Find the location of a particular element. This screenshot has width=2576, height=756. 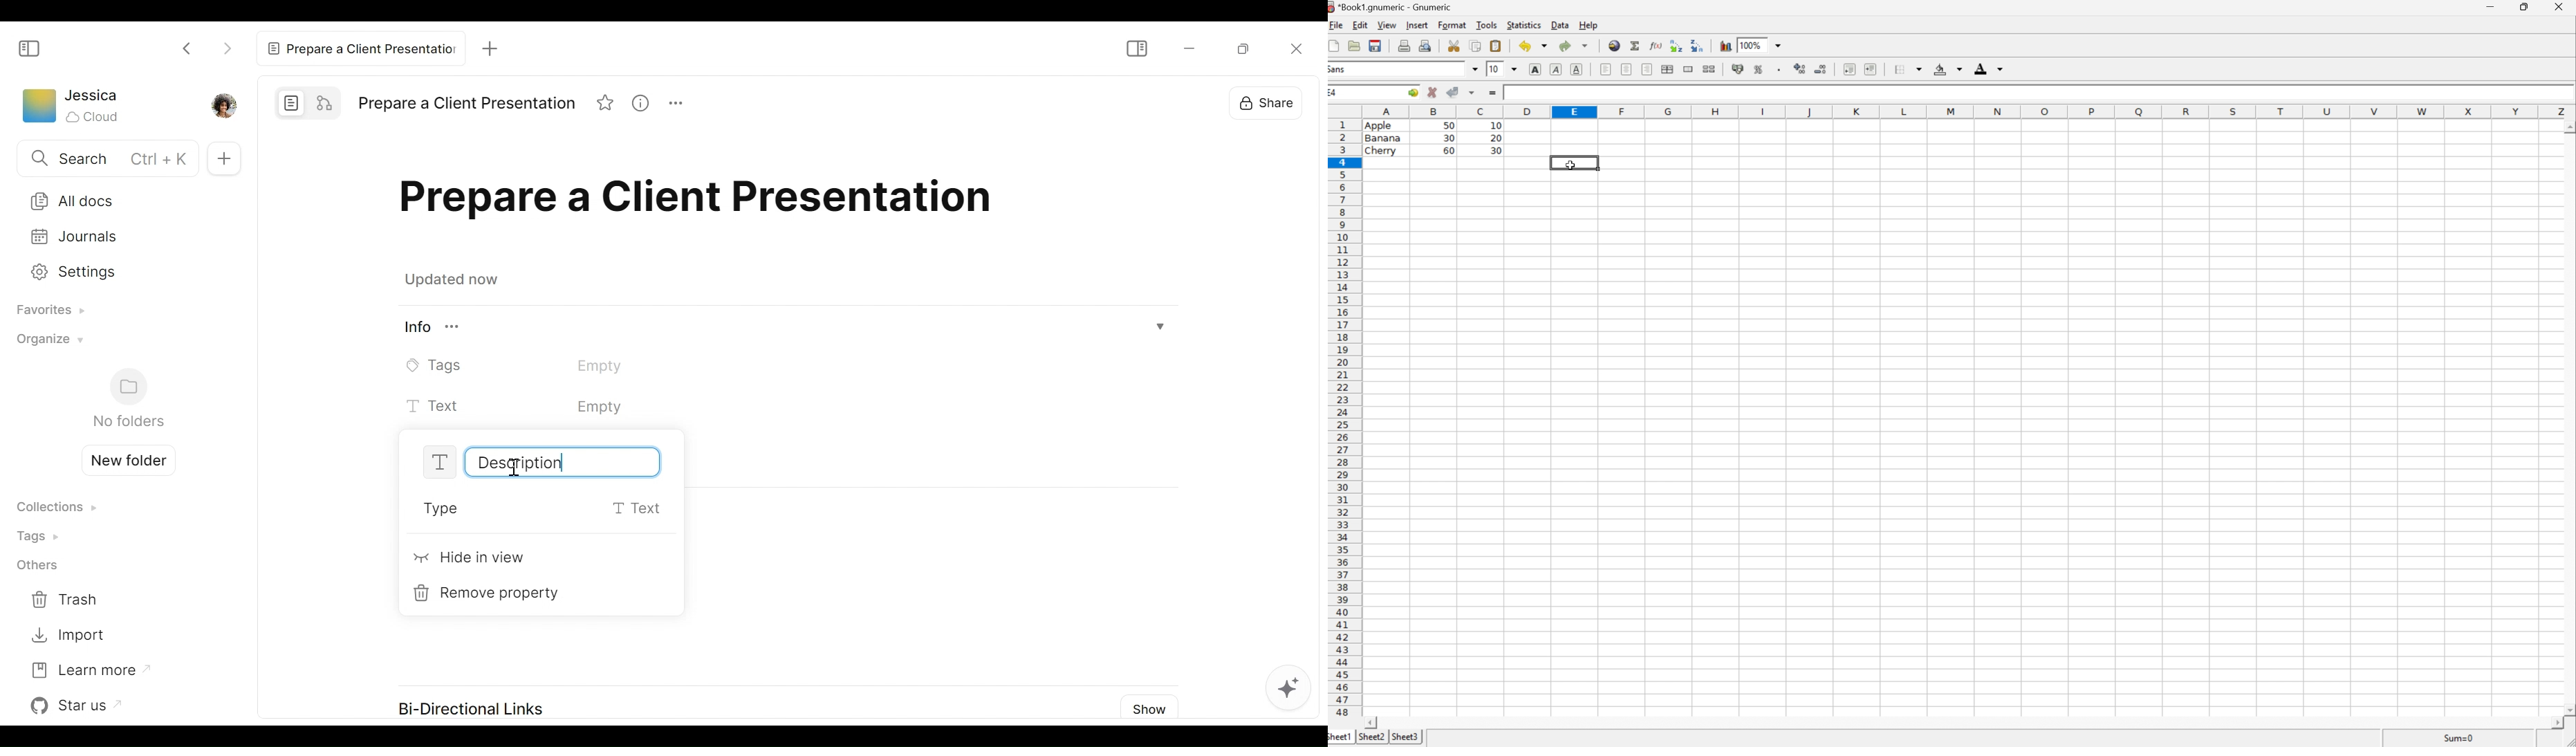

split merged ranges of cells is located at coordinates (1711, 69).